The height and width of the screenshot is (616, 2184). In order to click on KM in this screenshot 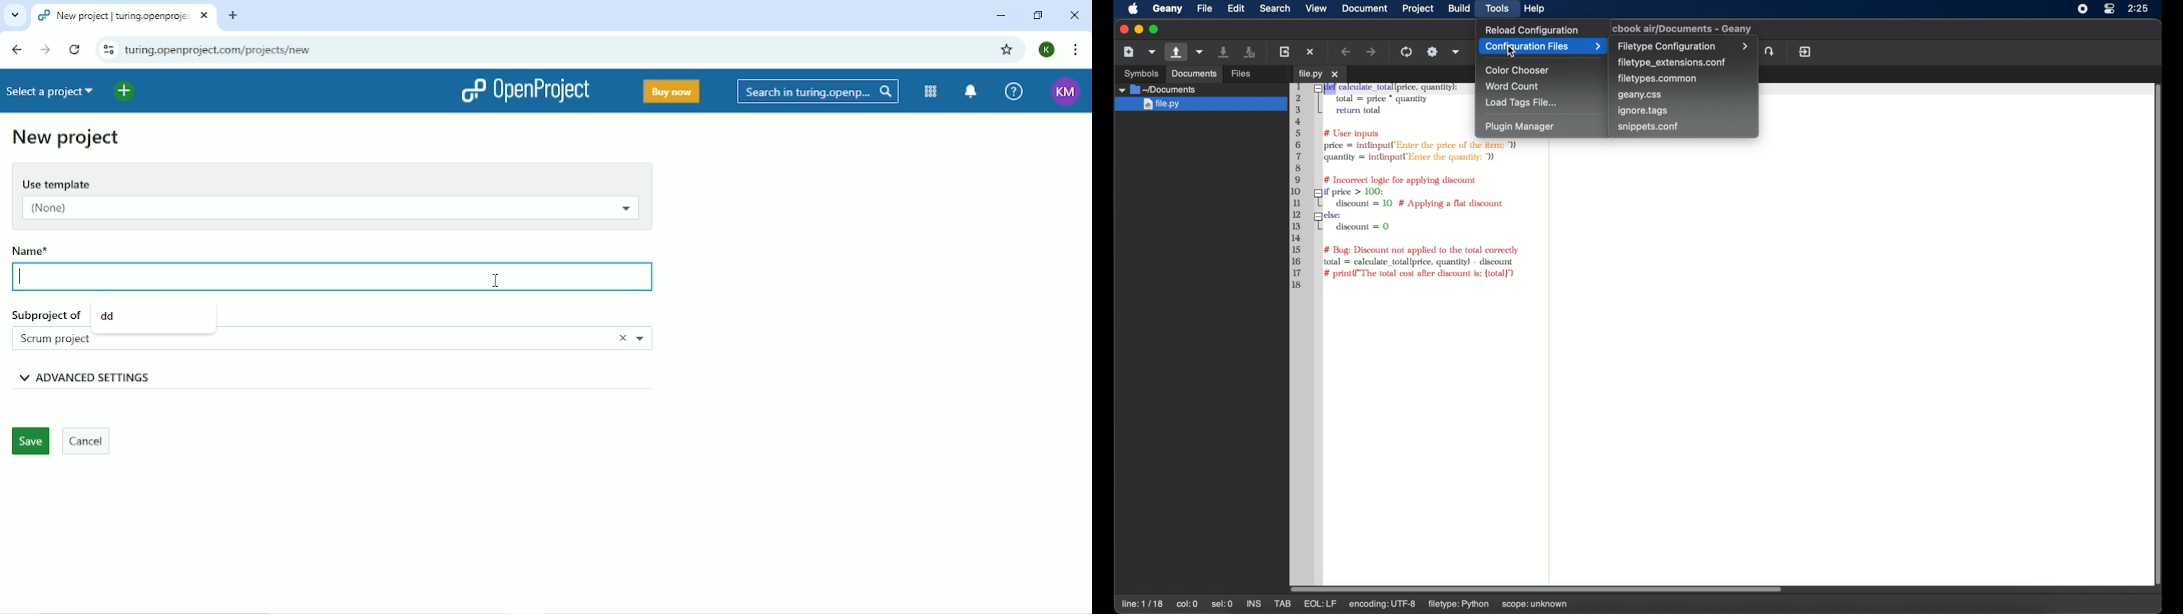, I will do `click(1066, 92)`.